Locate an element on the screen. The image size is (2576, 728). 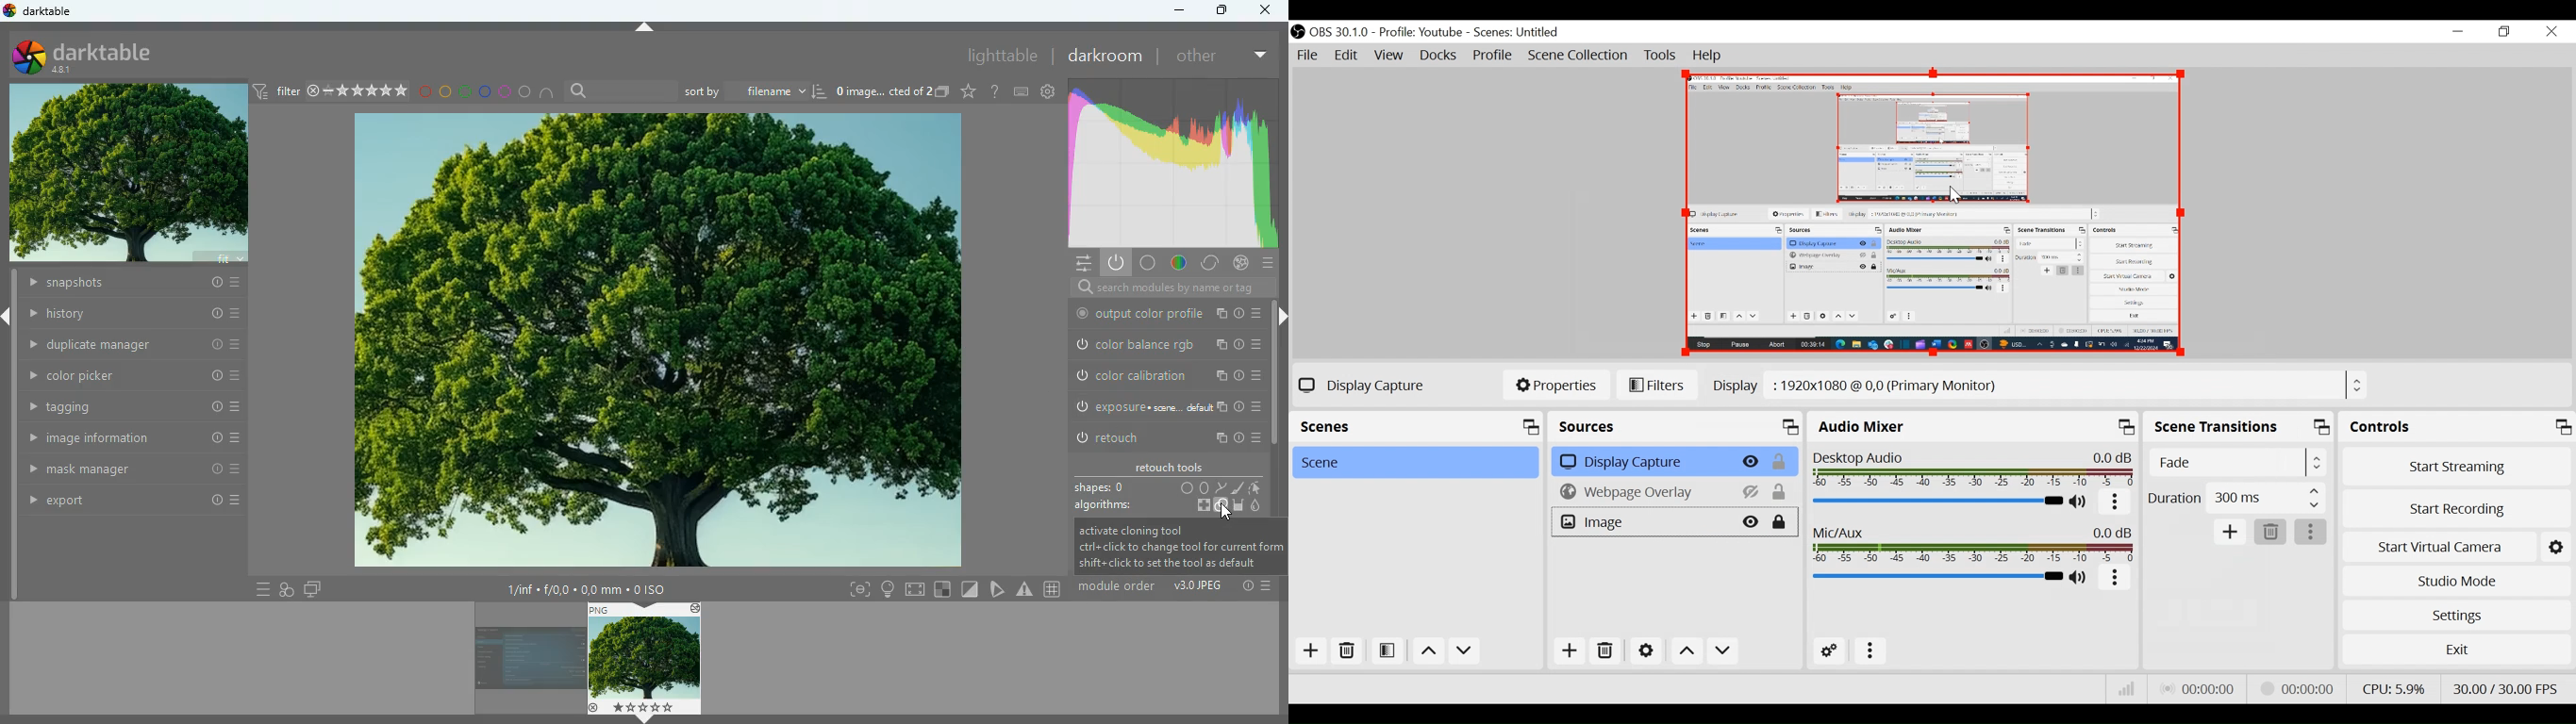
semi circle is located at coordinates (548, 91).